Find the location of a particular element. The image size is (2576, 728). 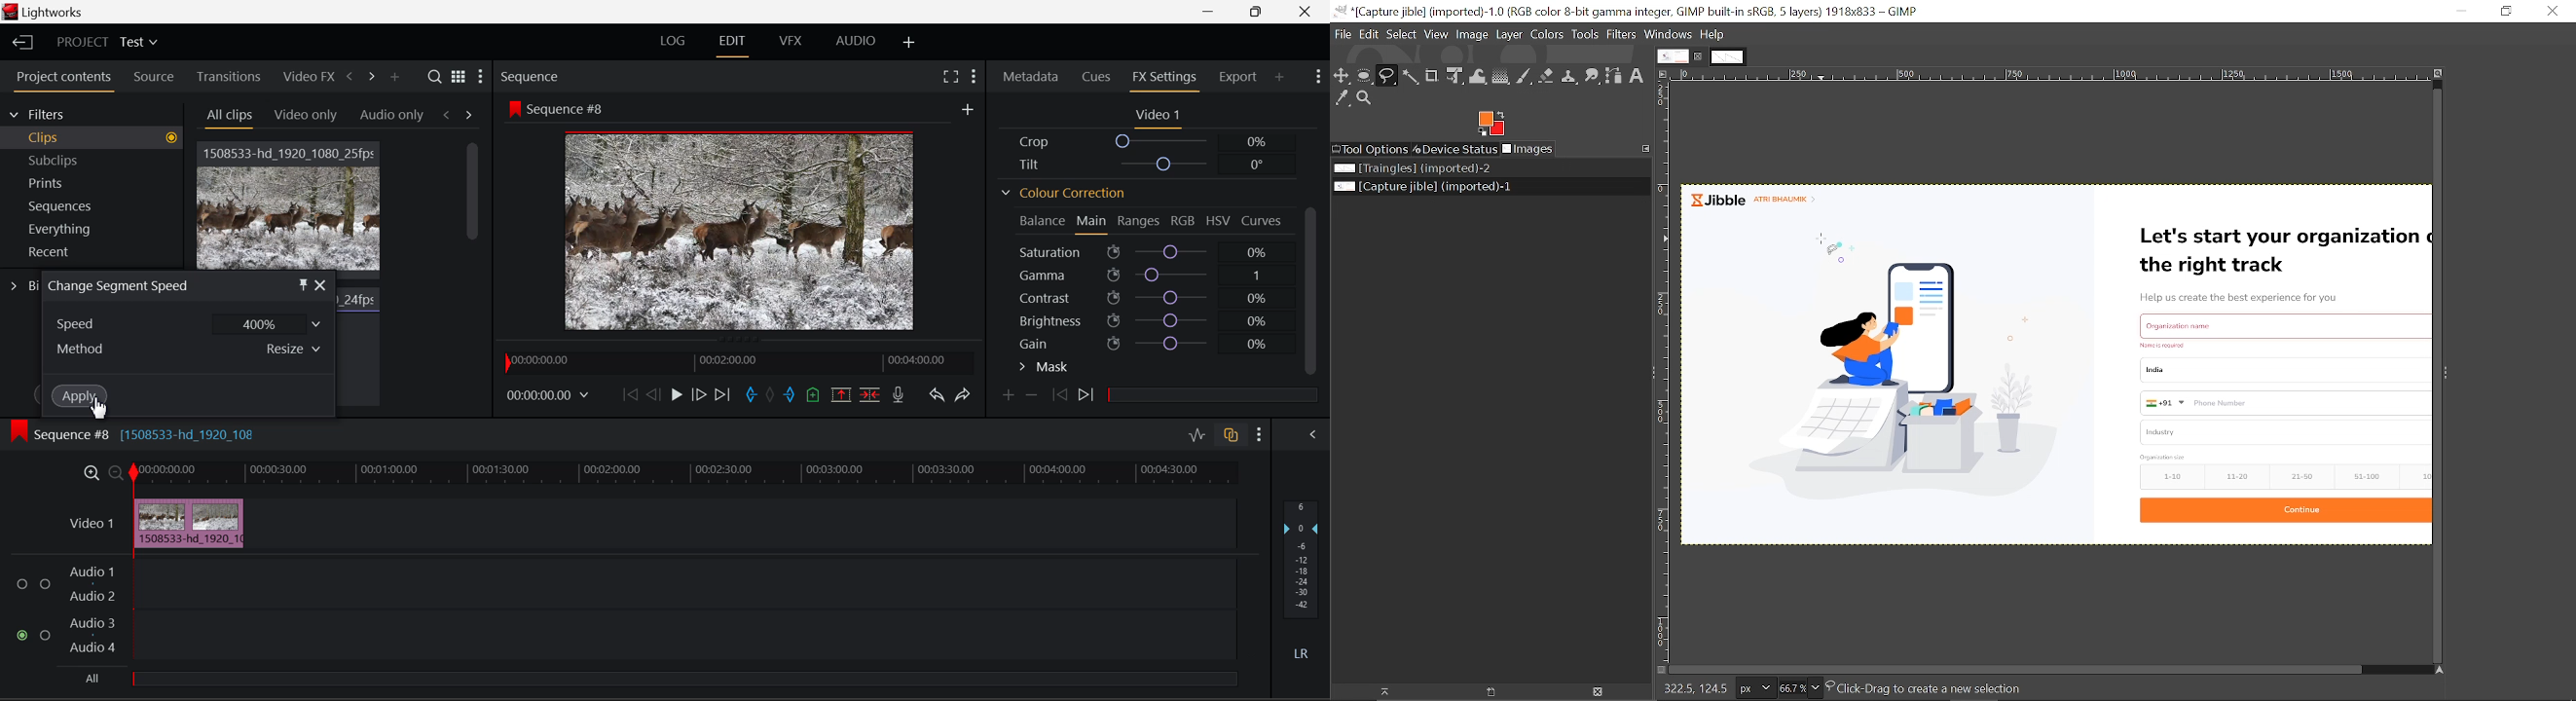

Restore Down is located at coordinates (1210, 12).